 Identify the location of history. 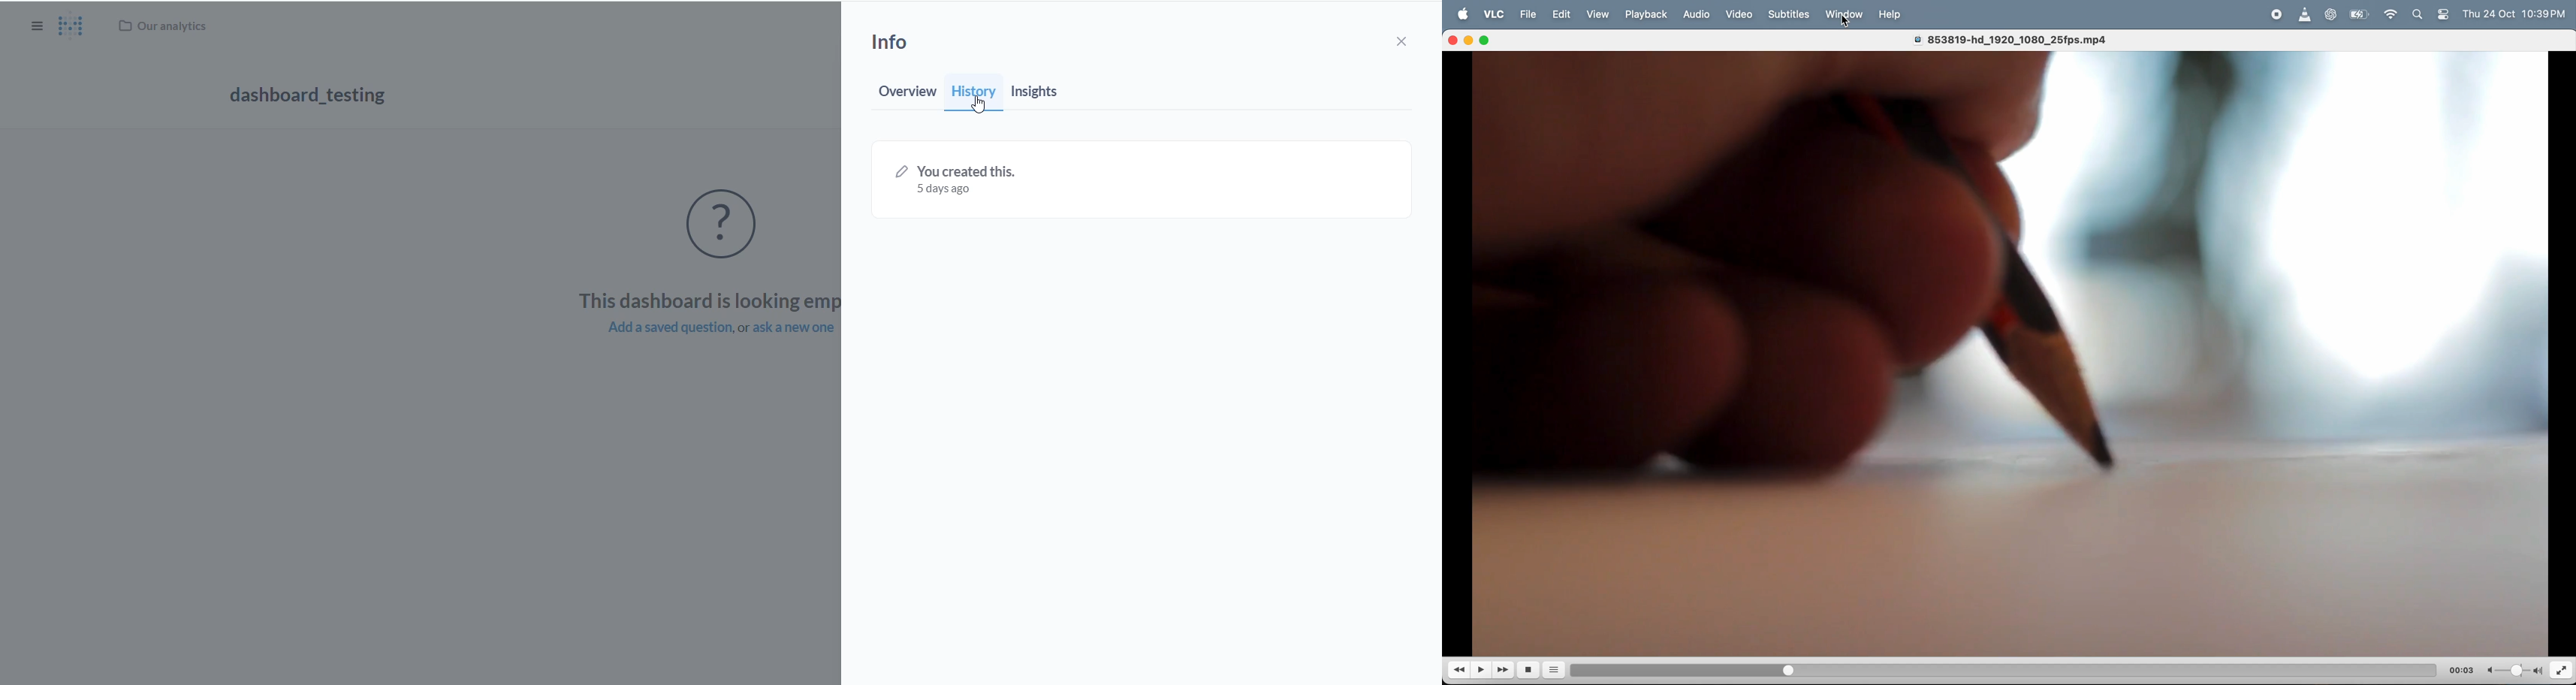
(975, 90).